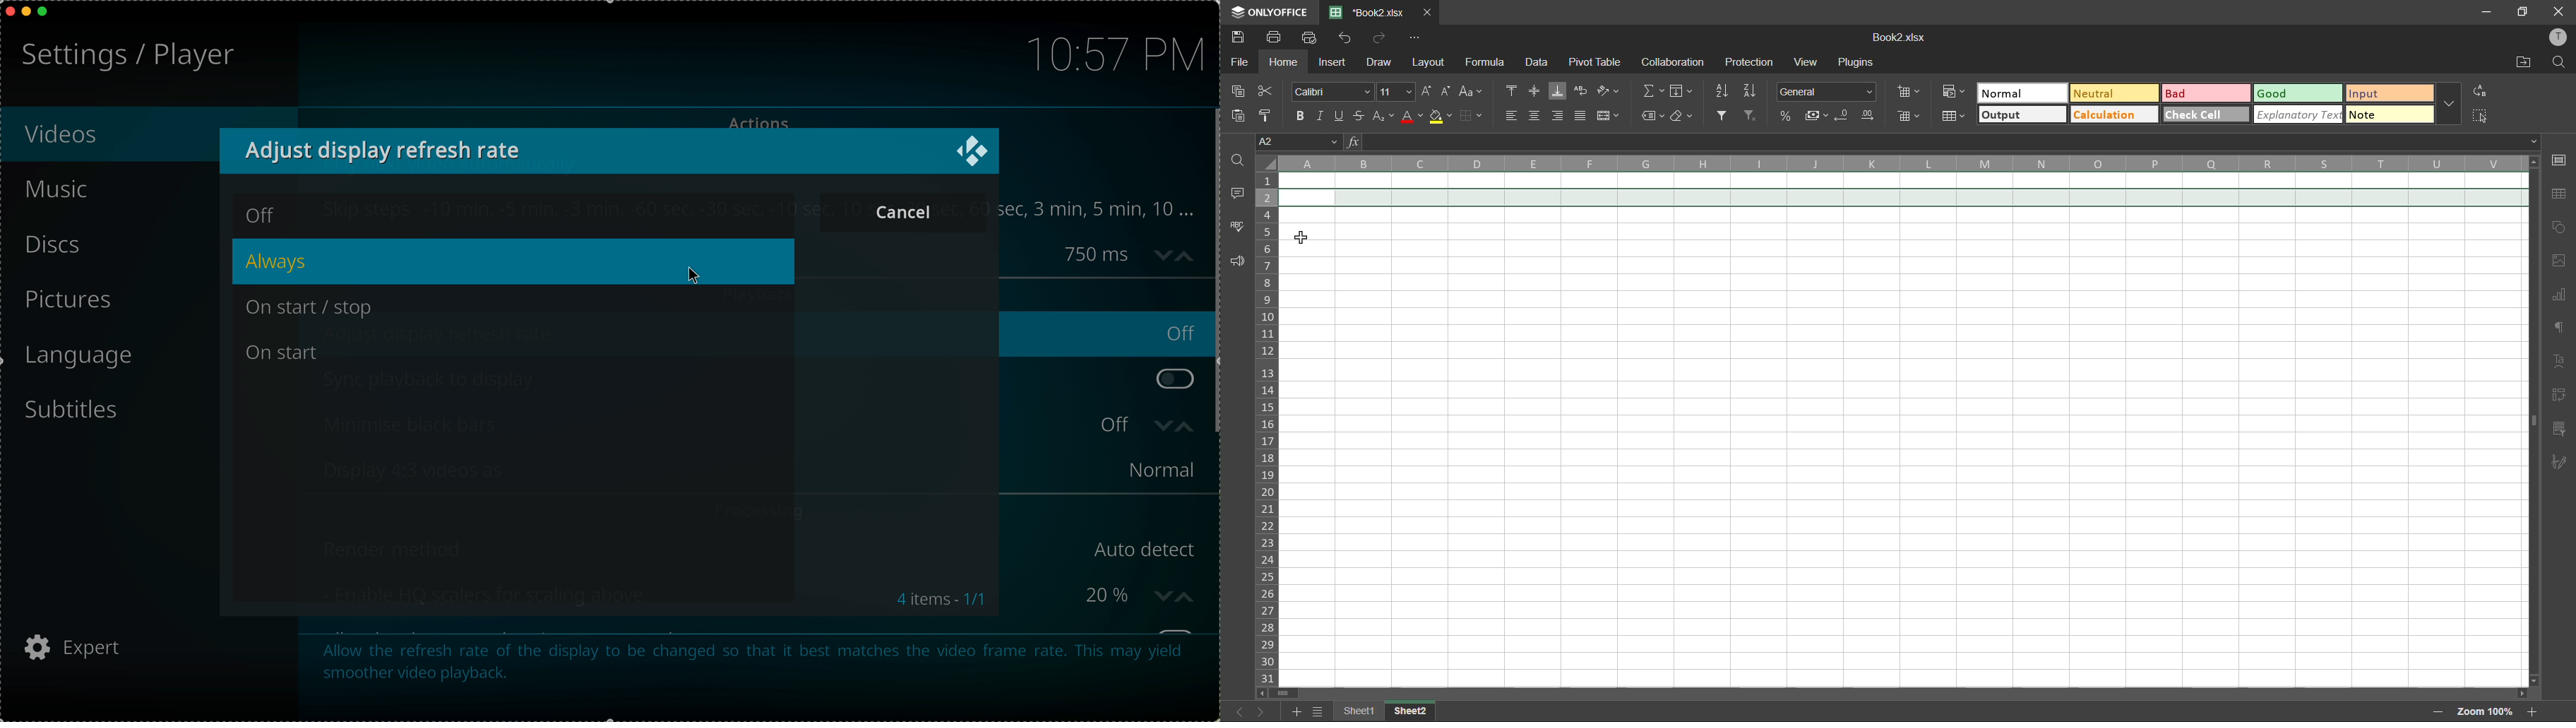 The image size is (2576, 728). Describe the element at coordinates (1854, 61) in the screenshot. I see `plugins` at that location.